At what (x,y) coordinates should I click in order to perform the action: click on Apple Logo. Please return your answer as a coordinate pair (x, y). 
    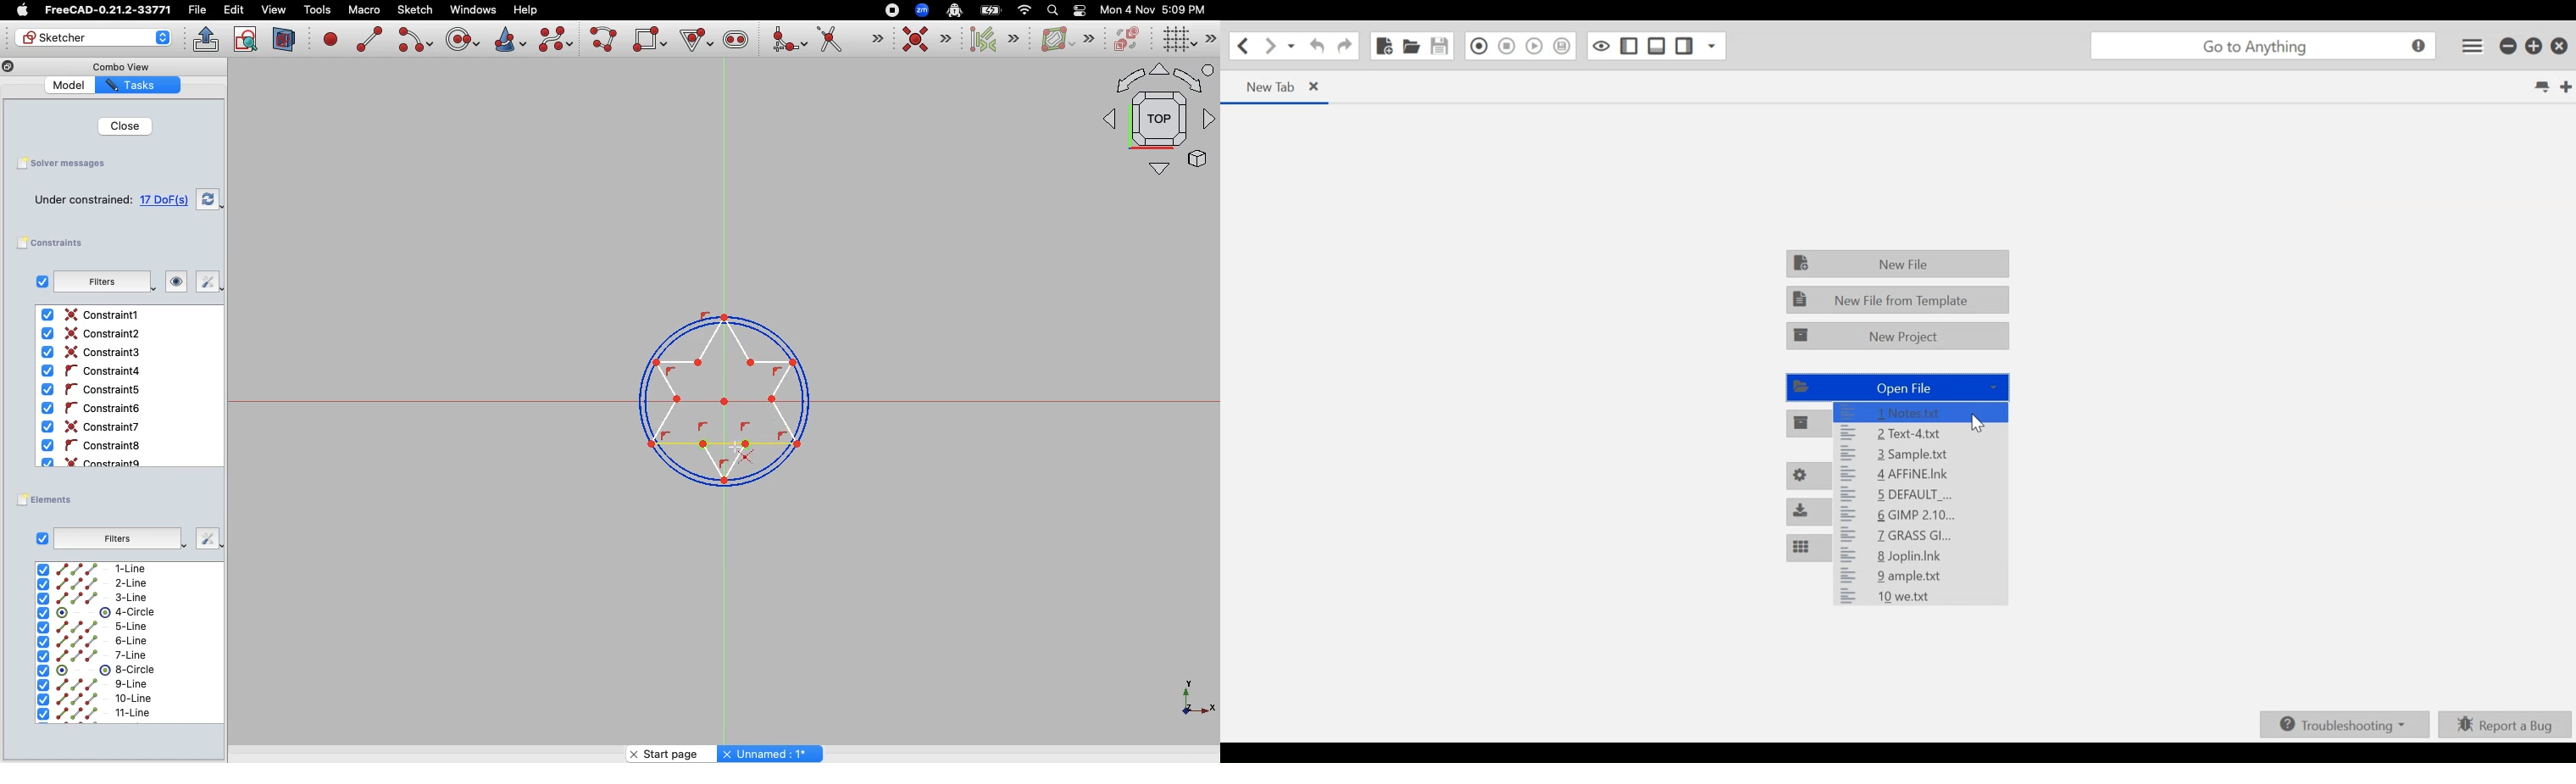
    Looking at the image, I should click on (20, 10).